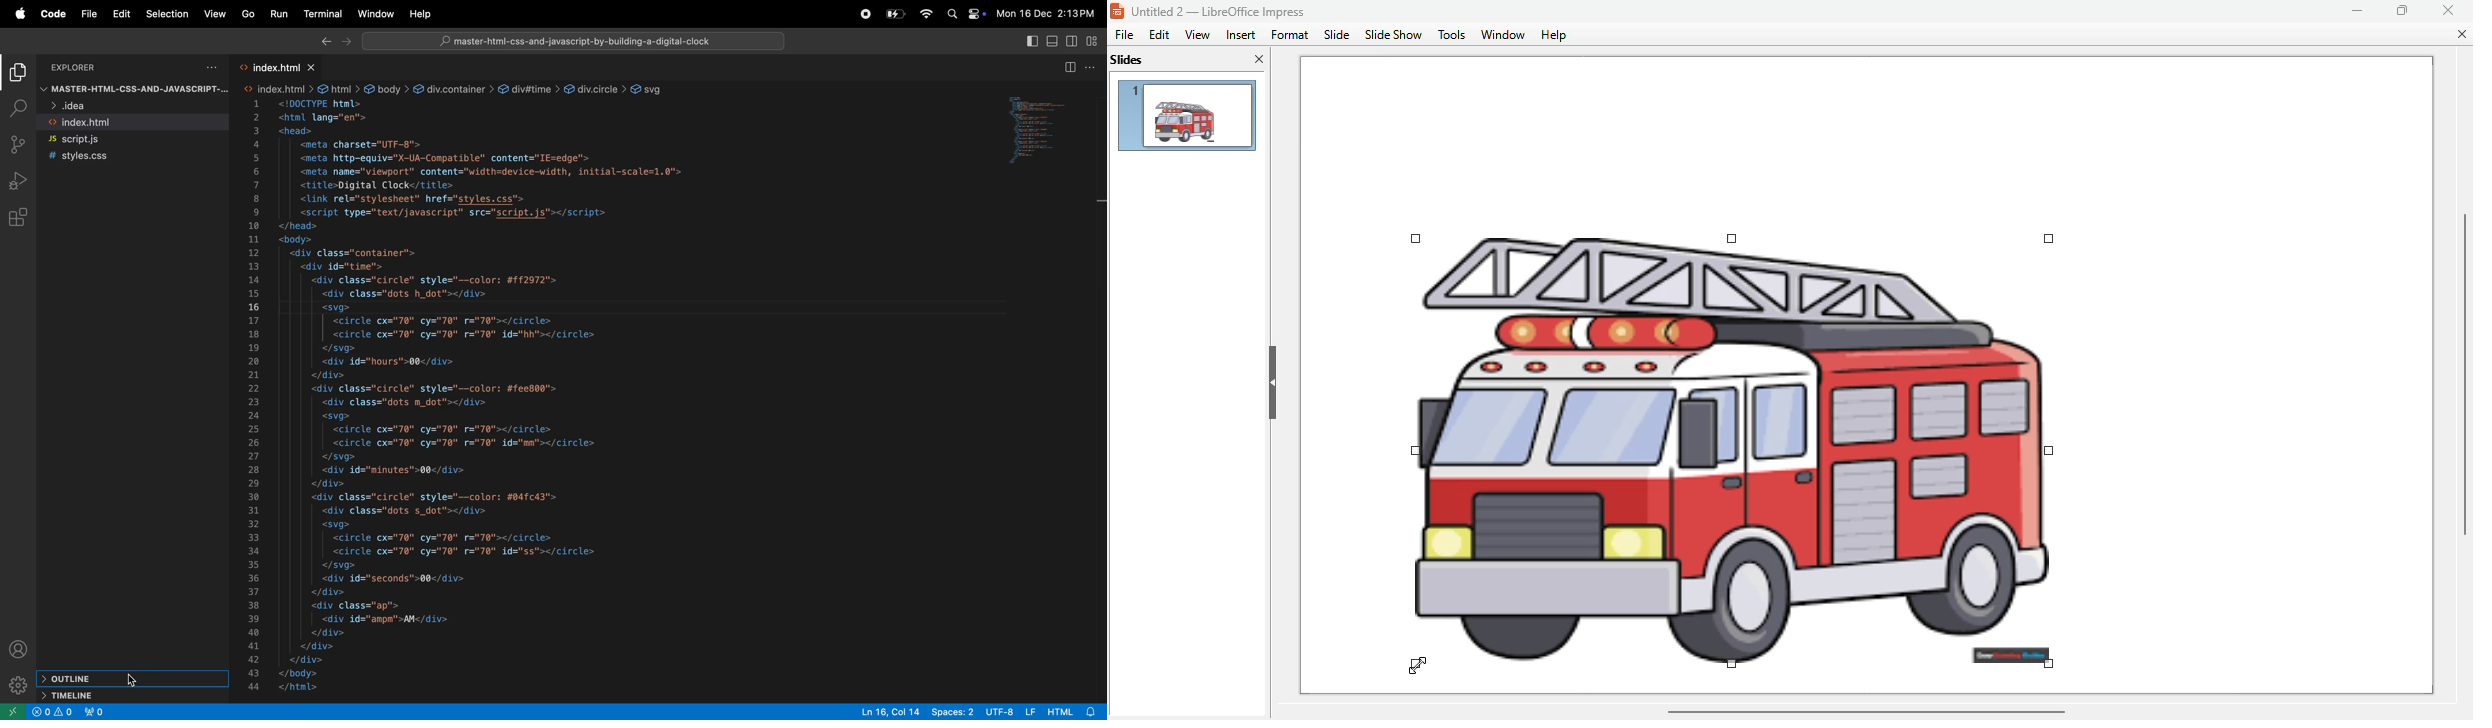  I want to click on Cursor, so click(133, 680).